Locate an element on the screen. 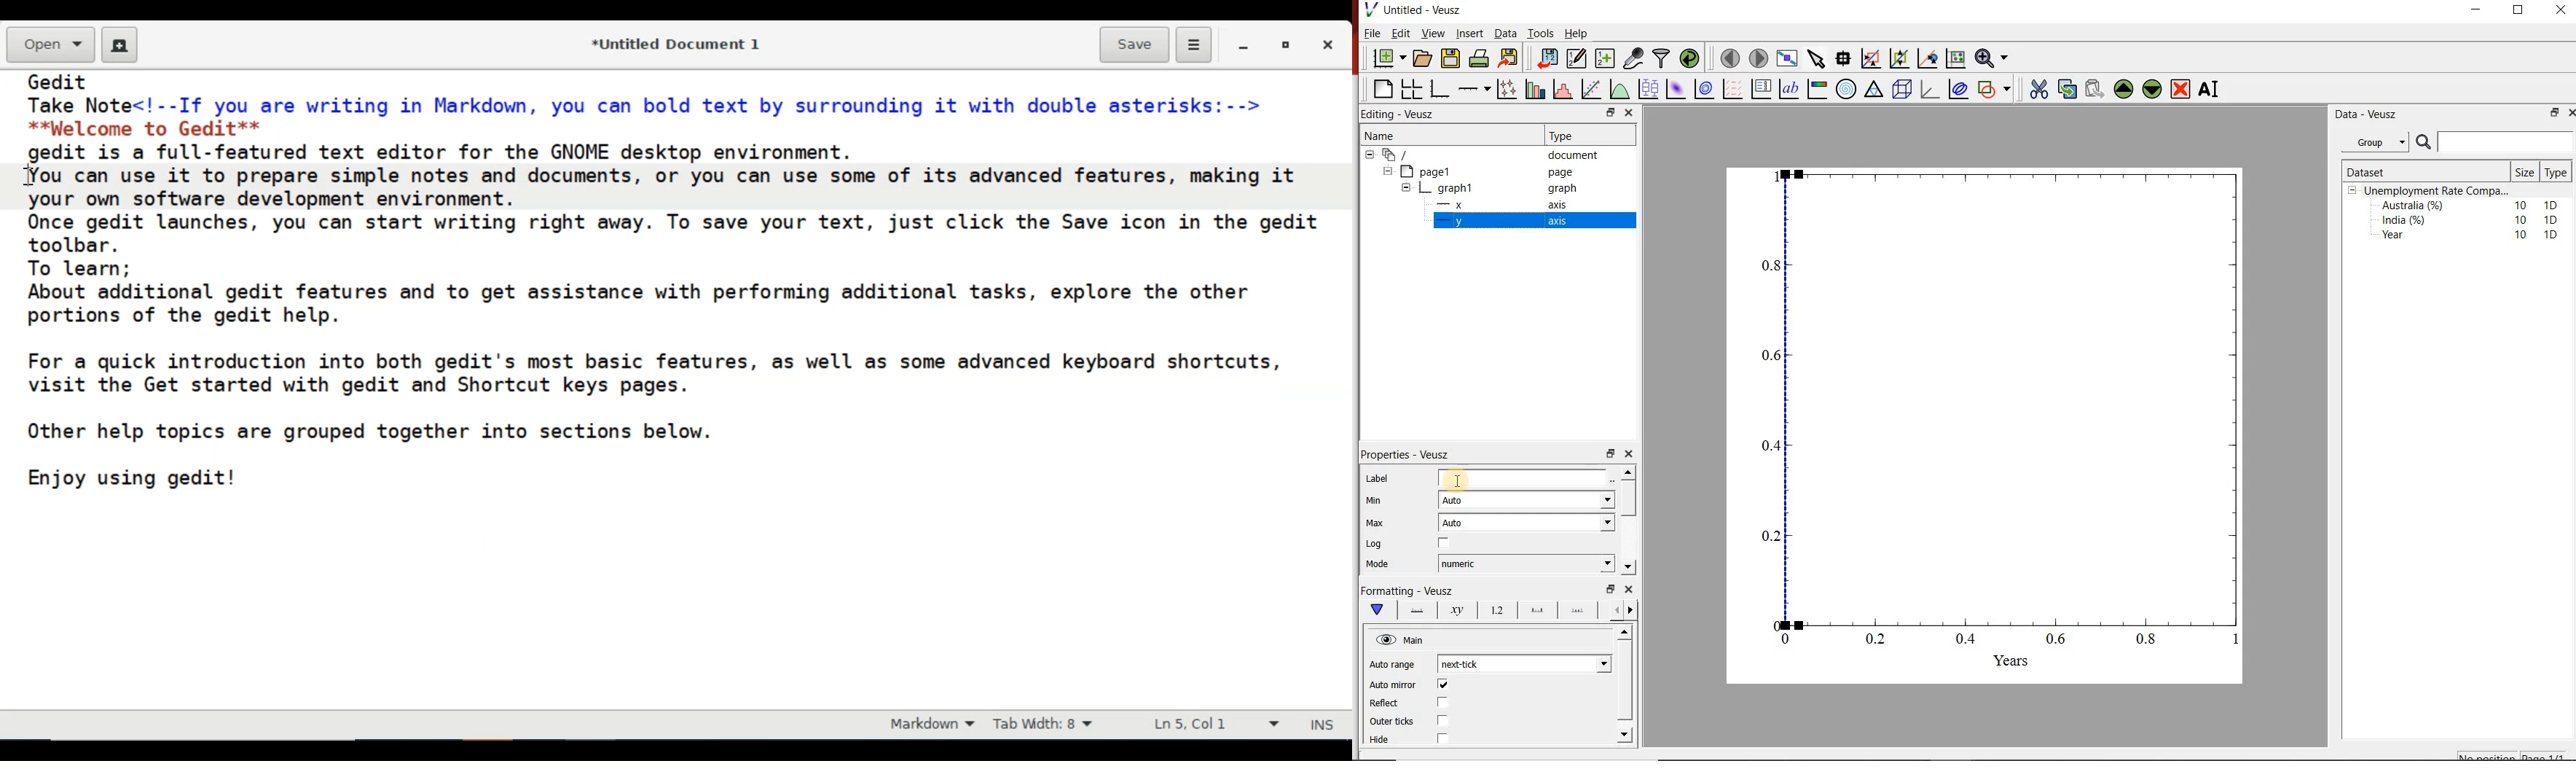  close is located at coordinates (2572, 112).